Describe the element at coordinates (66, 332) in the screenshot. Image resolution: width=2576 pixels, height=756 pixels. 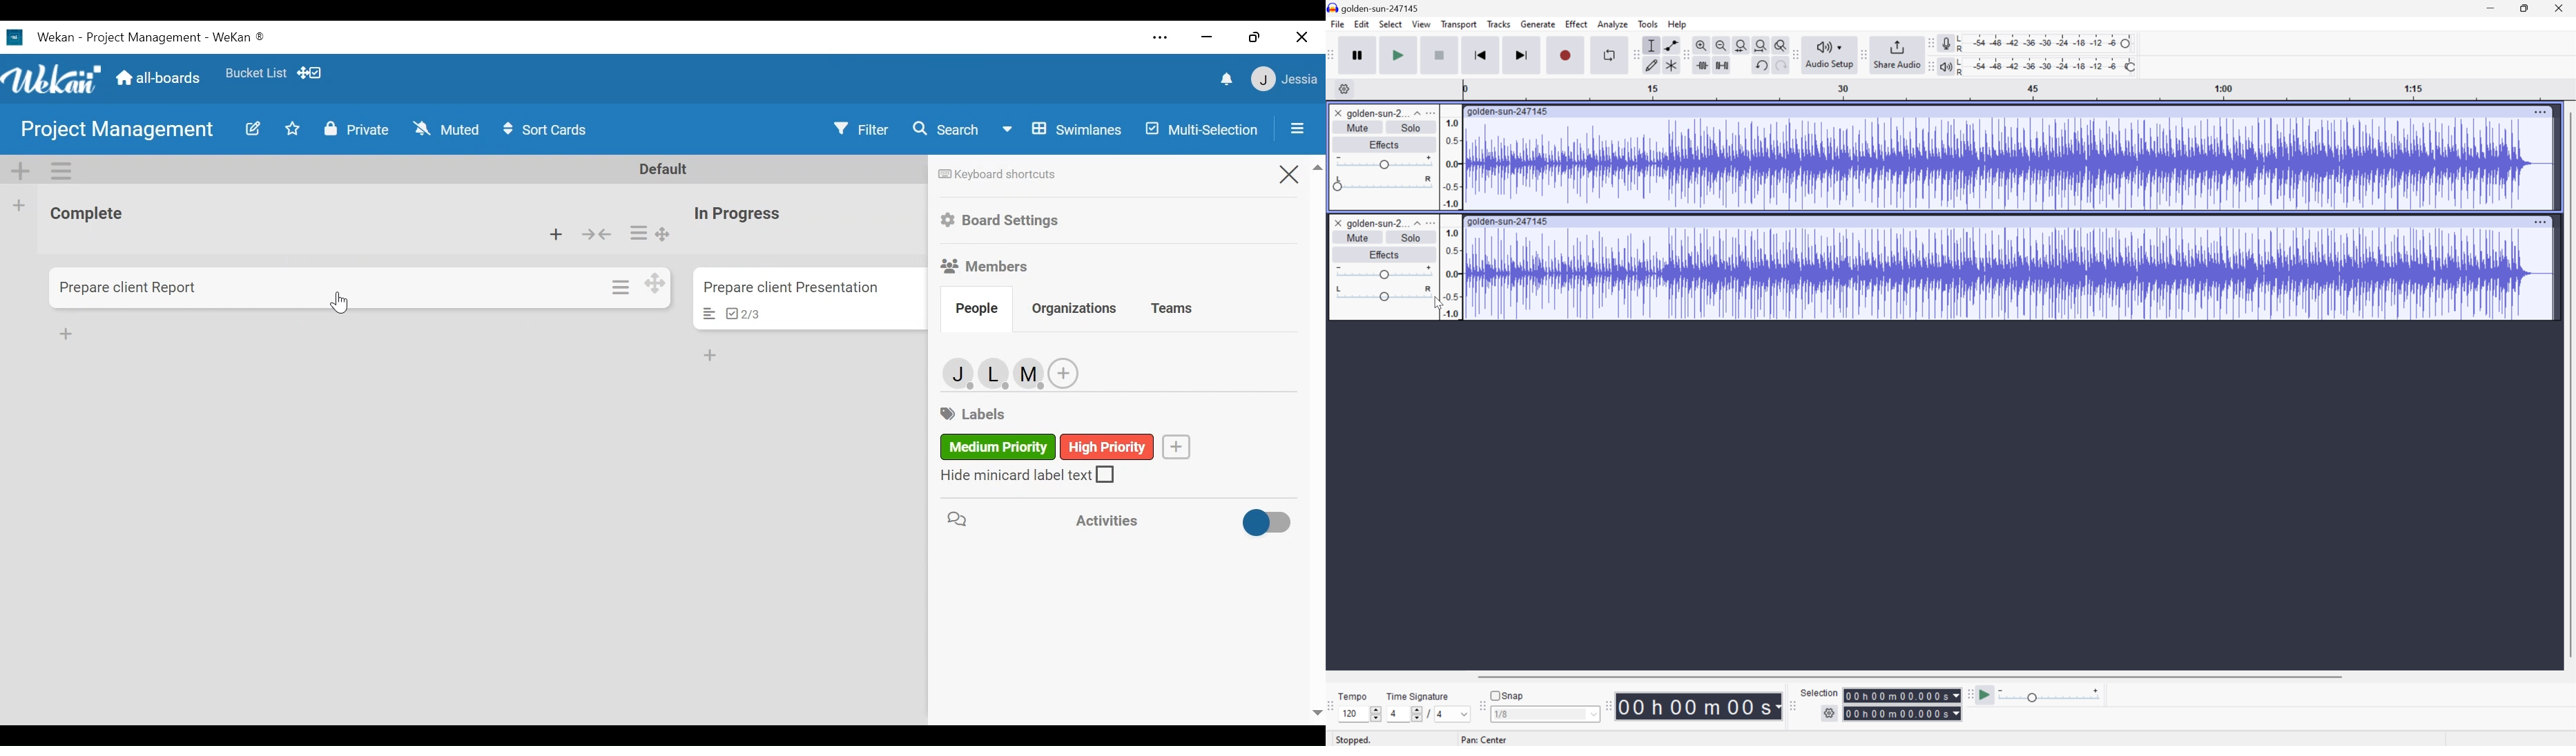
I see `Add Card at the bottom of the list` at that location.